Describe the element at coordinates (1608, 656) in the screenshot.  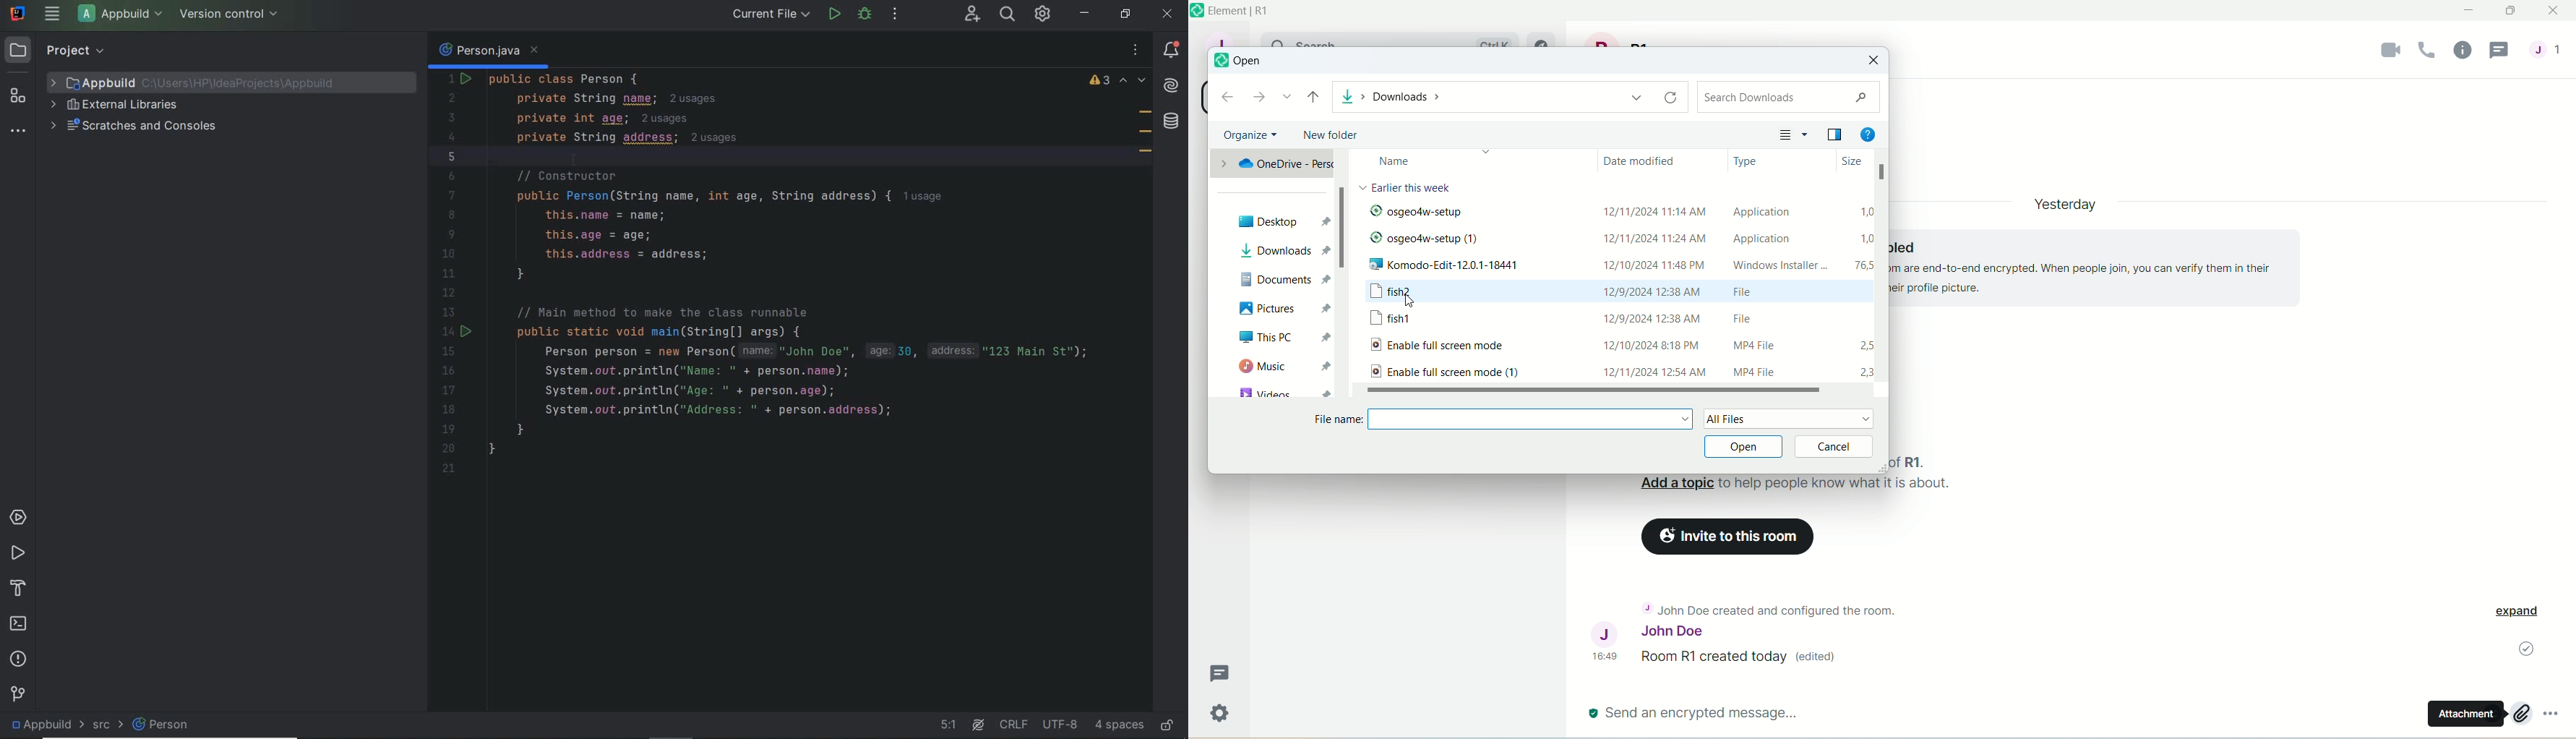
I see `time` at that location.